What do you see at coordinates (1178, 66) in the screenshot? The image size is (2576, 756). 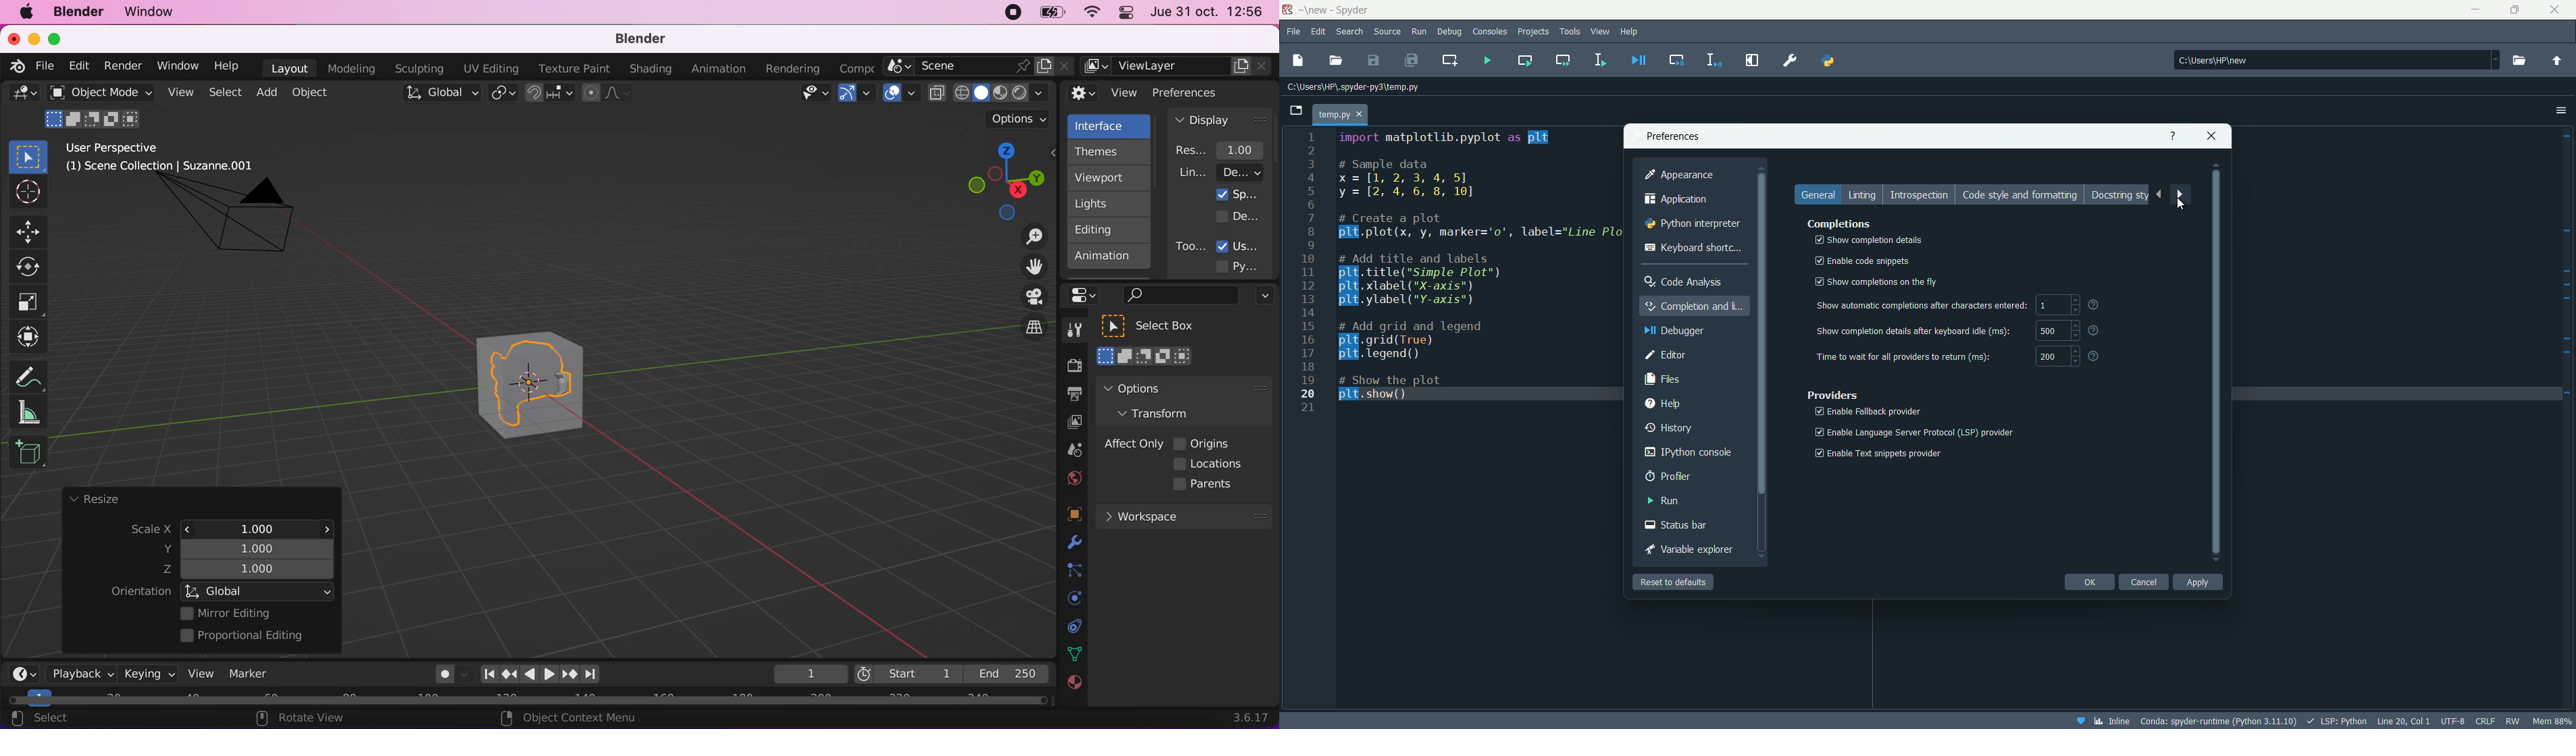 I see `view layer` at bounding box center [1178, 66].